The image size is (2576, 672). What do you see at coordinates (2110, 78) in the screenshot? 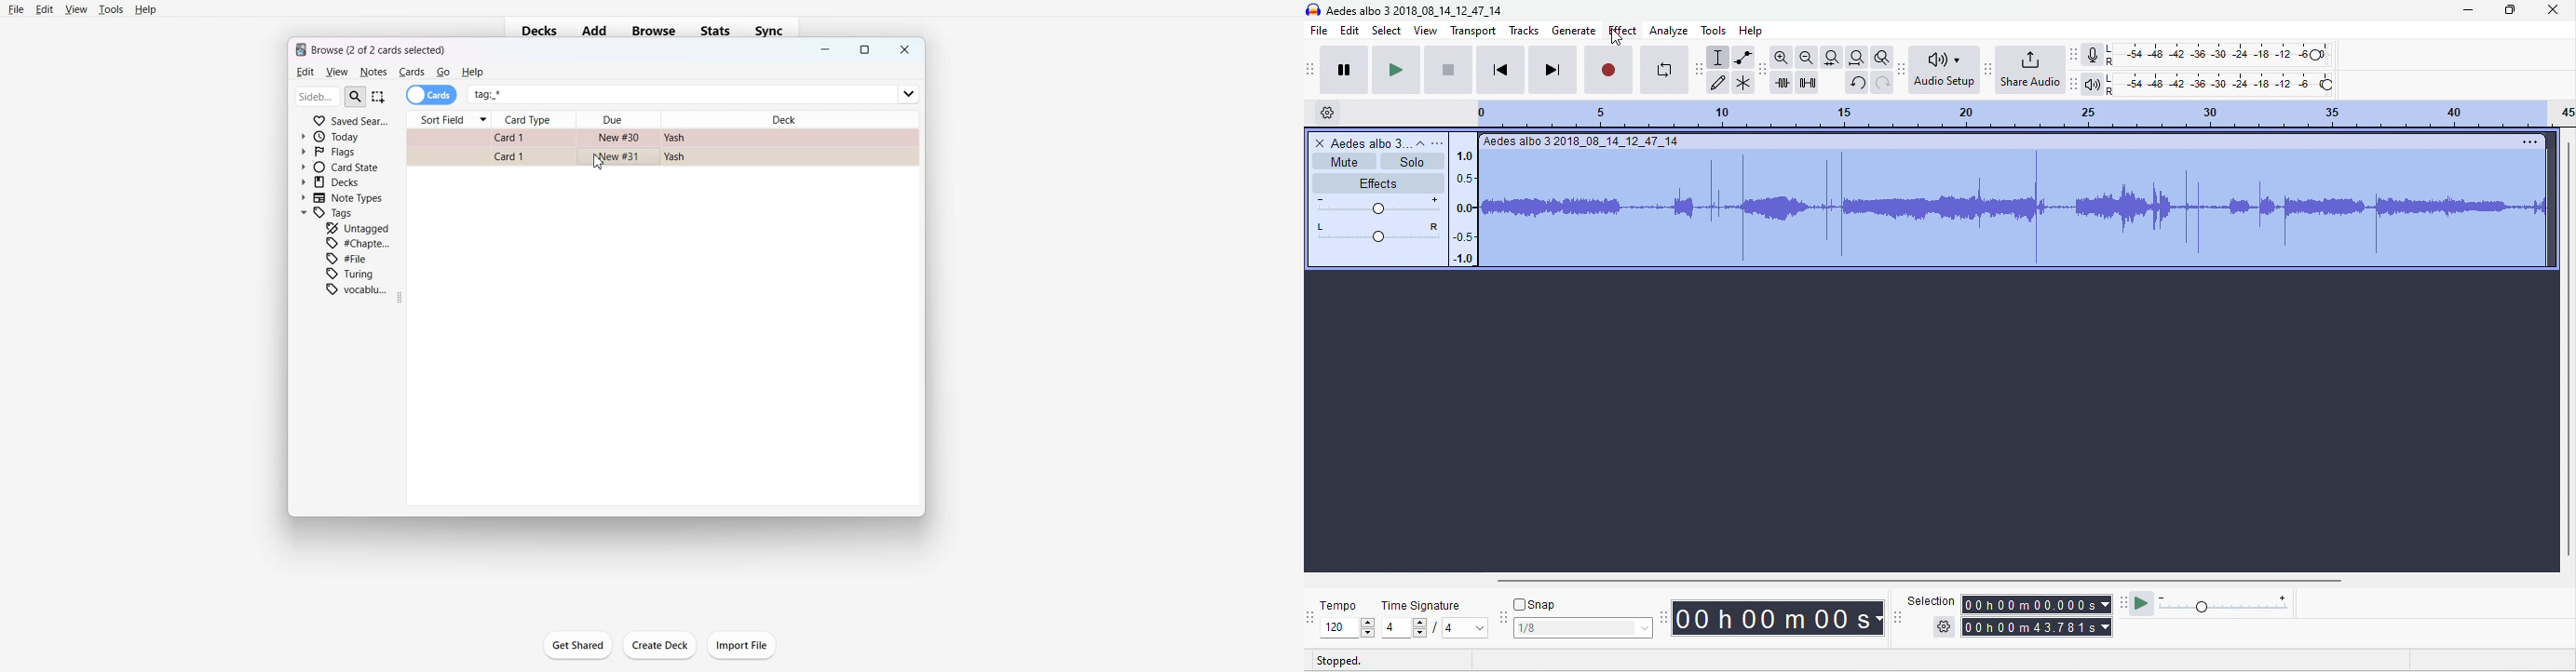
I see `L` at bounding box center [2110, 78].